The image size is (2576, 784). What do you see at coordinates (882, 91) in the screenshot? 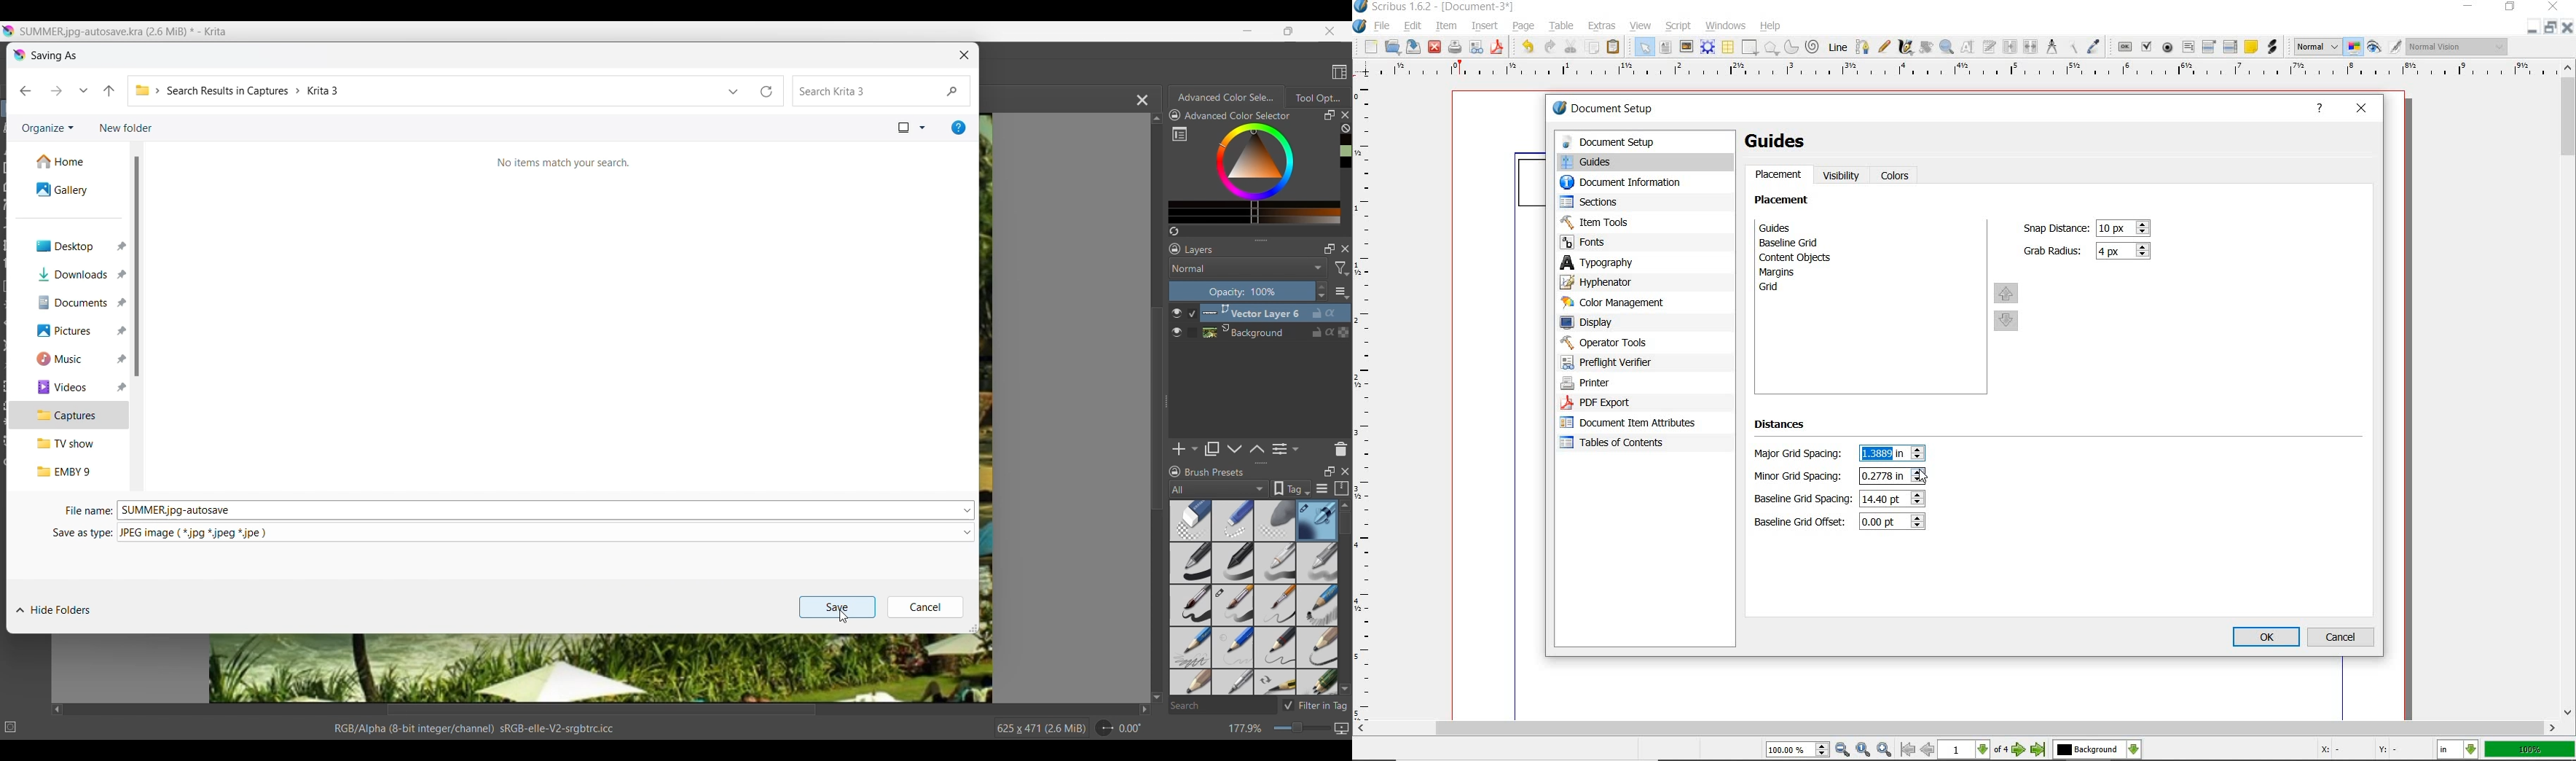
I see `Quick search` at bounding box center [882, 91].